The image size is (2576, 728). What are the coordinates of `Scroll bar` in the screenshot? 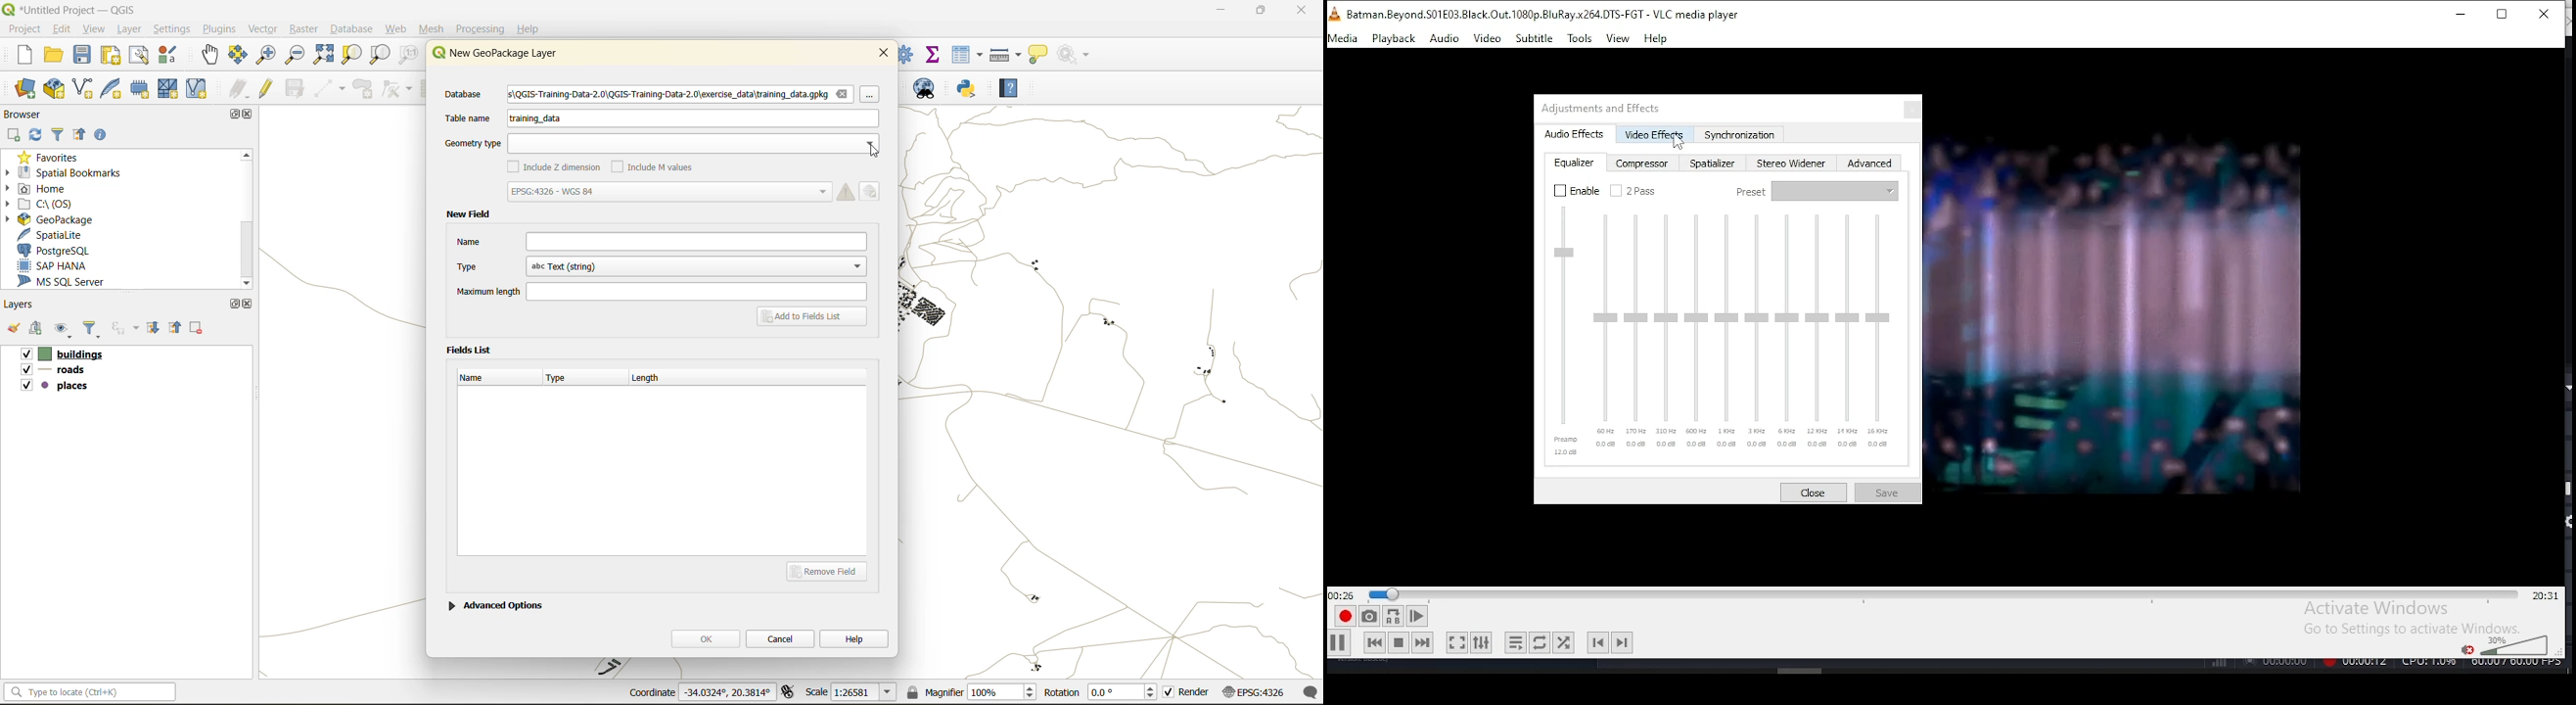 It's located at (245, 219).